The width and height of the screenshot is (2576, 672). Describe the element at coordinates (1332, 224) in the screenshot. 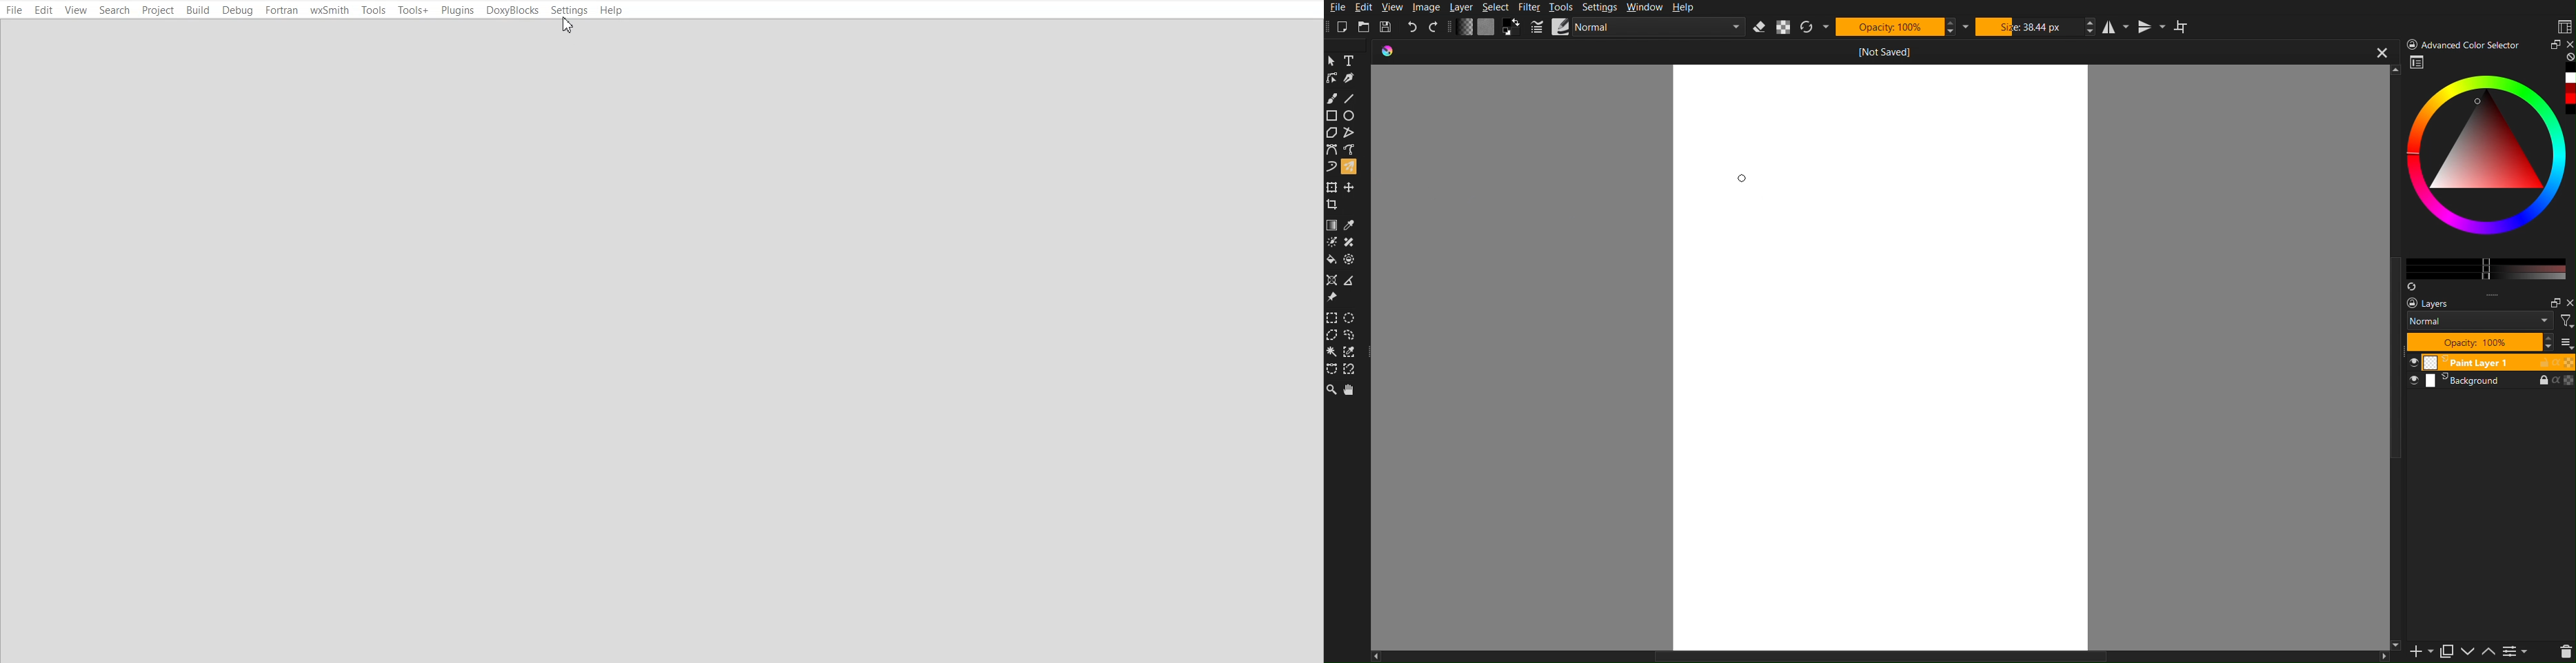

I see `Gradient` at that location.